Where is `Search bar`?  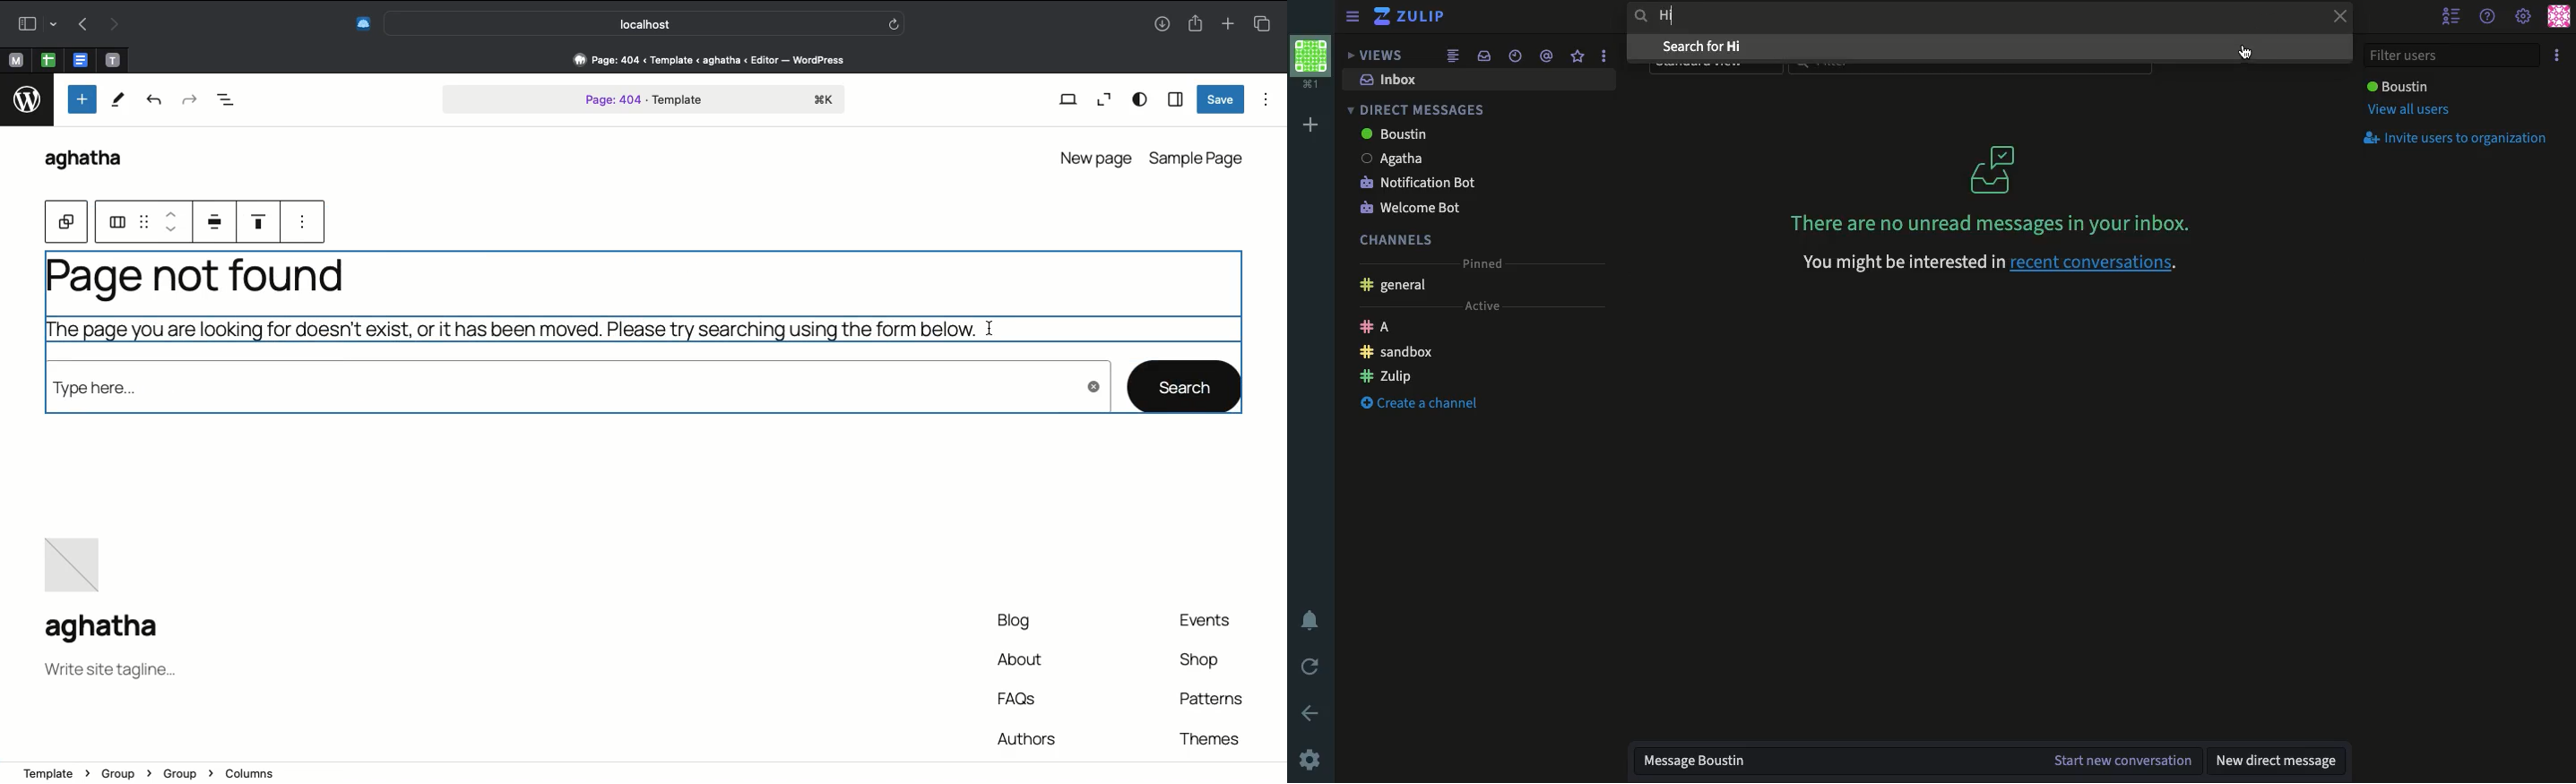 Search bar is located at coordinates (647, 22).